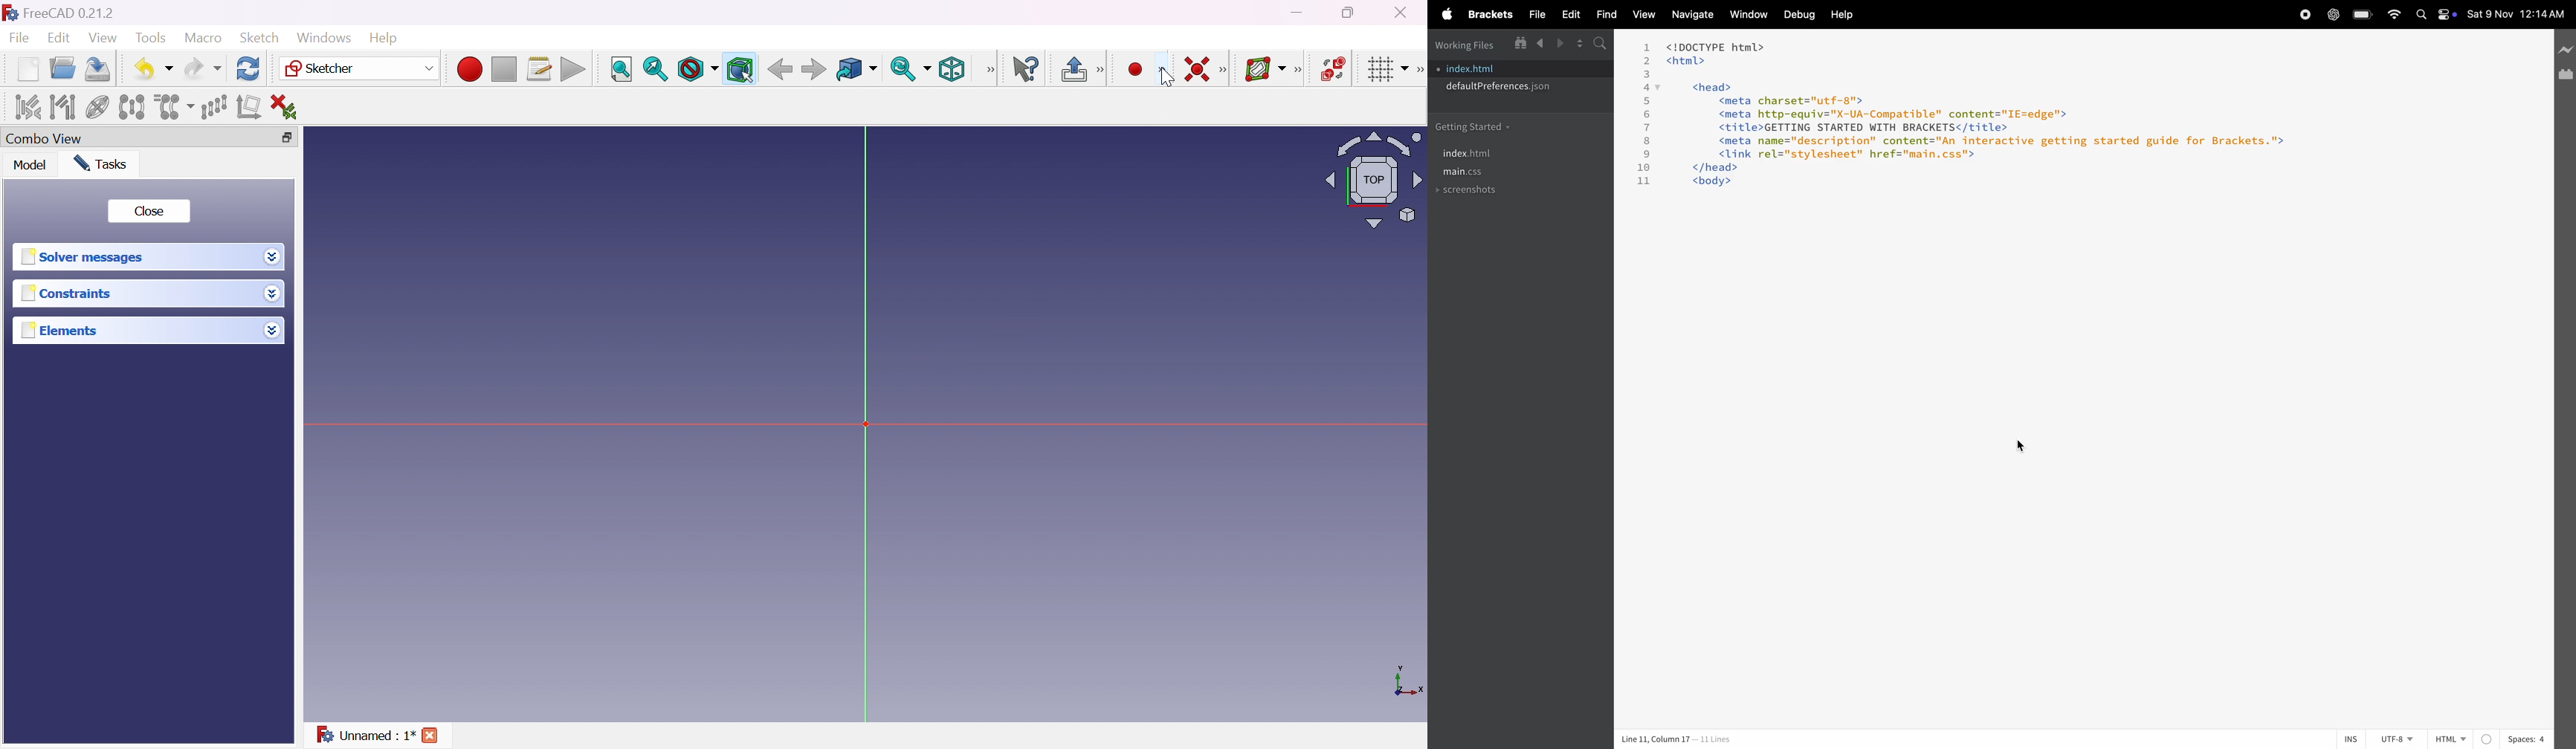  What do you see at coordinates (1679, 738) in the screenshot?
I see `Line 11, Column 17 — 11 Lines` at bounding box center [1679, 738].